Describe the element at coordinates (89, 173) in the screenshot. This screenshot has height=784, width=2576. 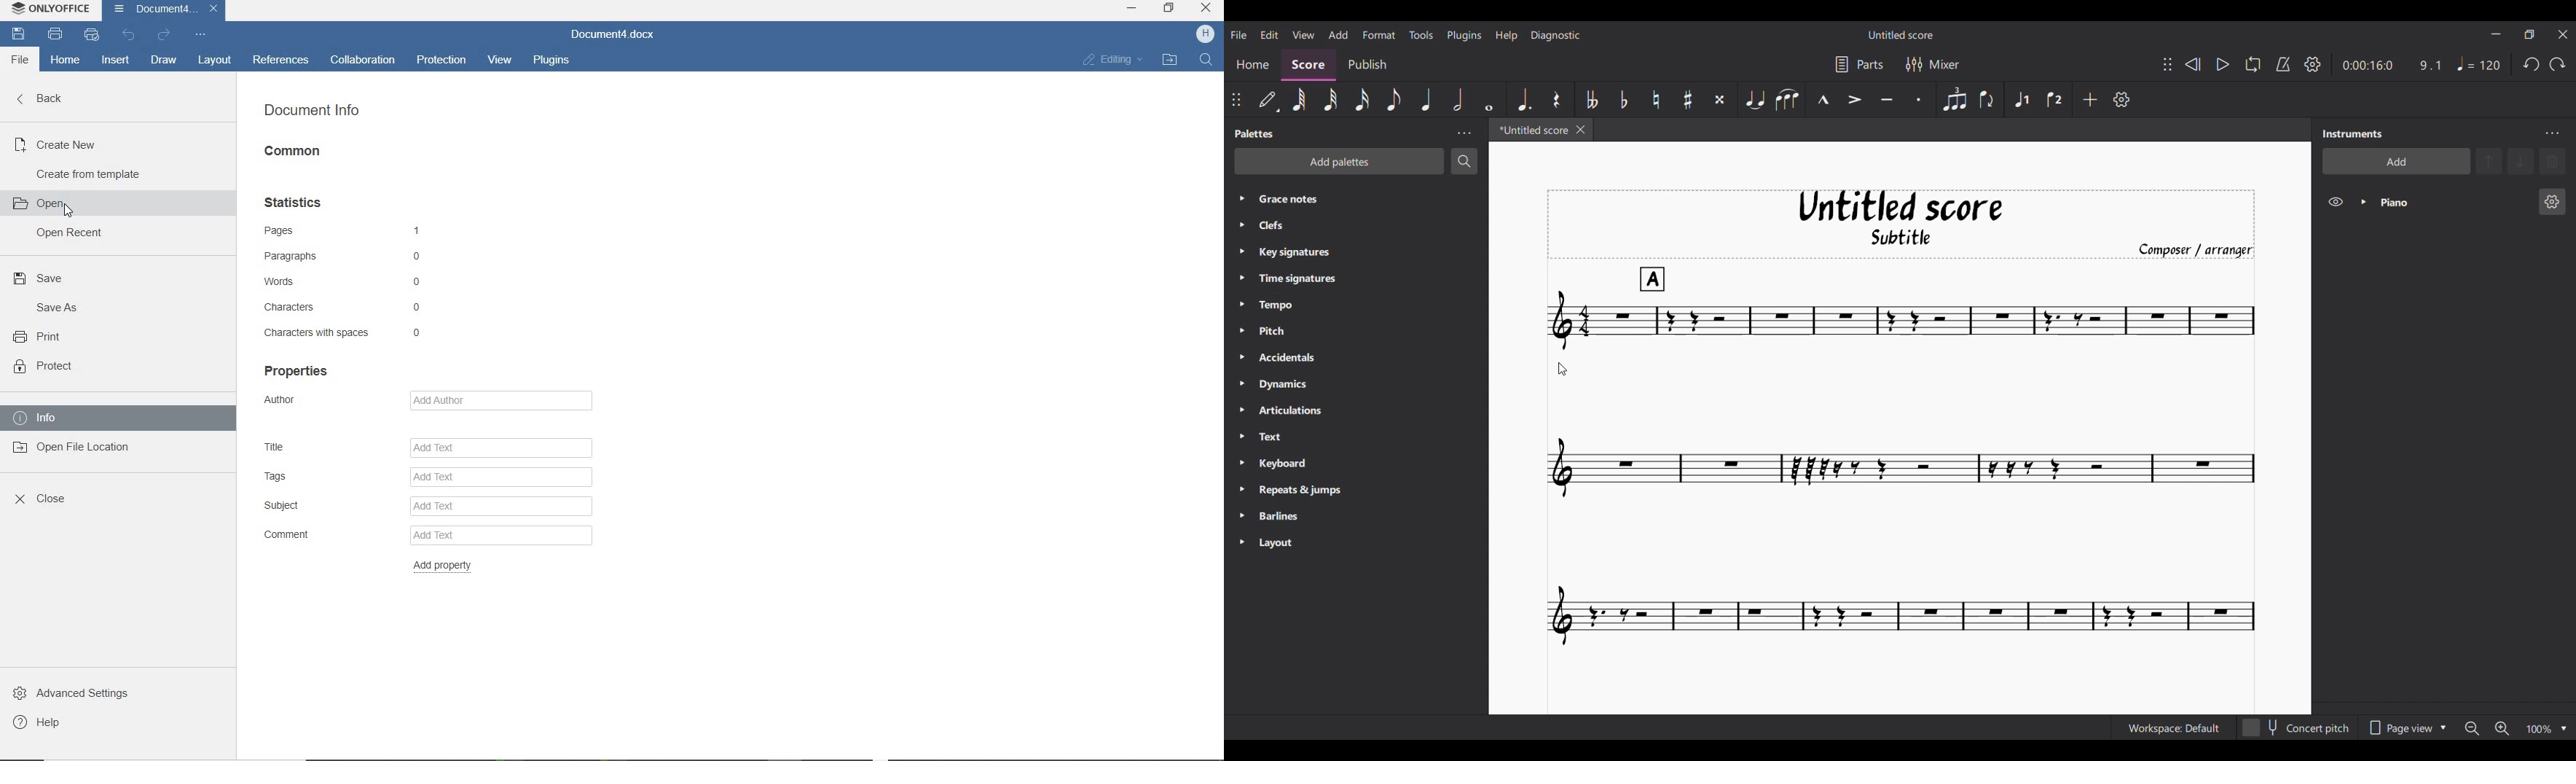
I see `create from template` at that location.